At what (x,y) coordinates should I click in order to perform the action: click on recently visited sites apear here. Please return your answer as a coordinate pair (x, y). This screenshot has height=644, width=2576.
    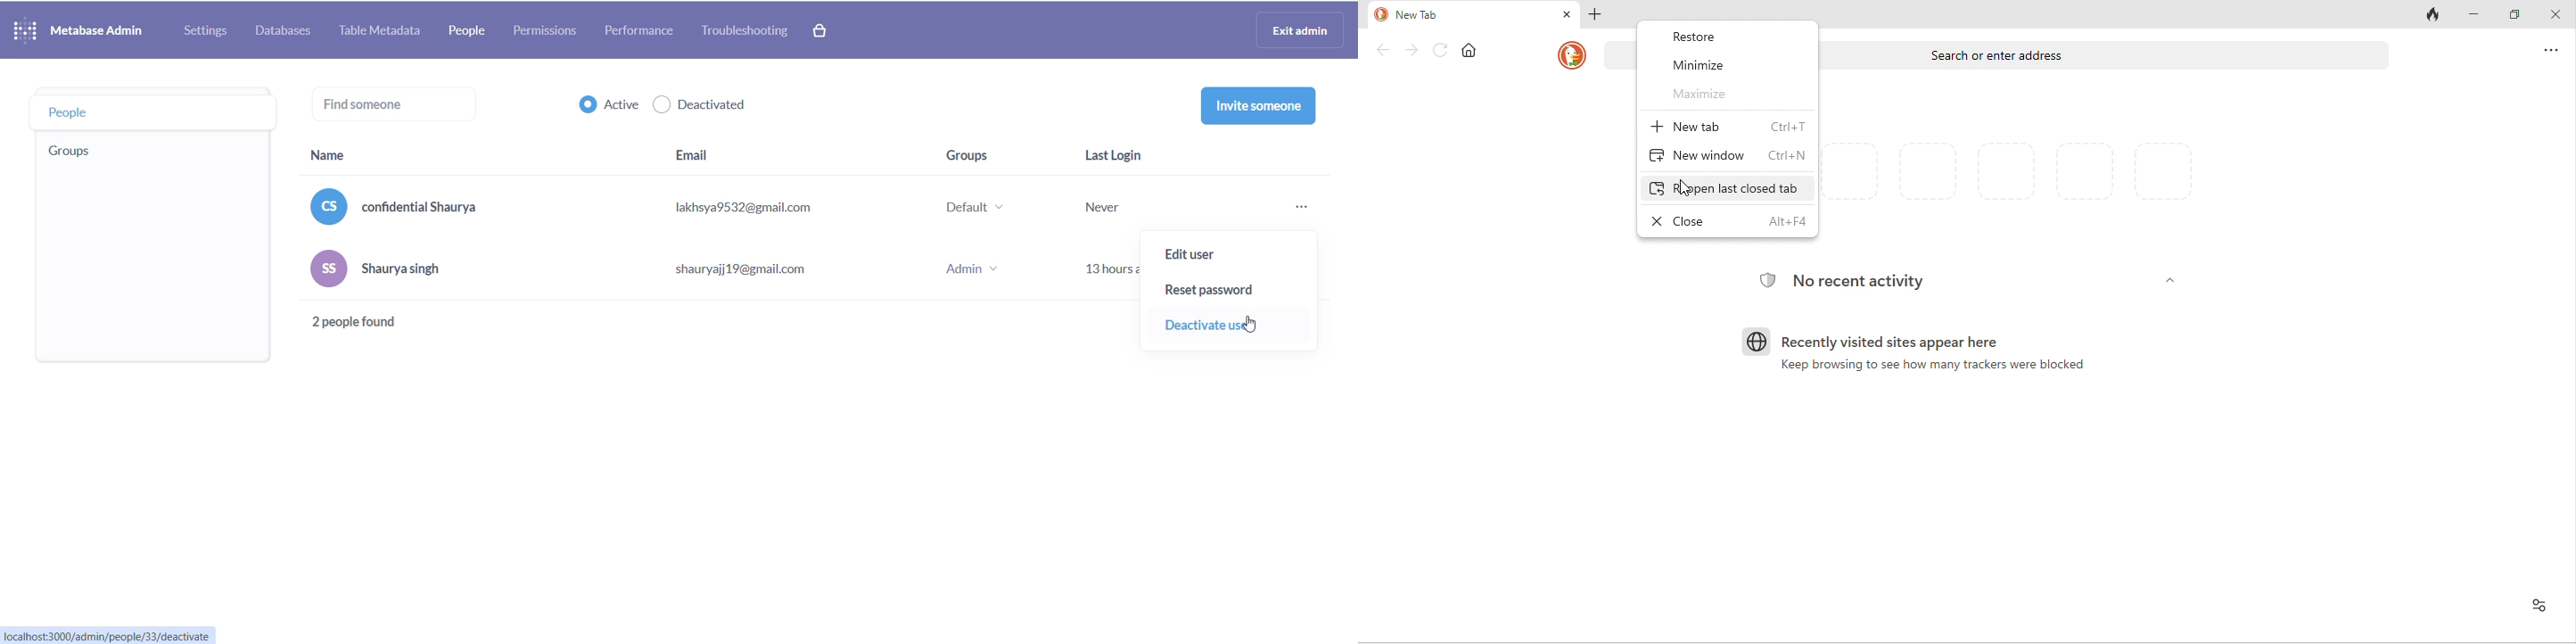
    Looking at the image, I should click on (1940, 341).